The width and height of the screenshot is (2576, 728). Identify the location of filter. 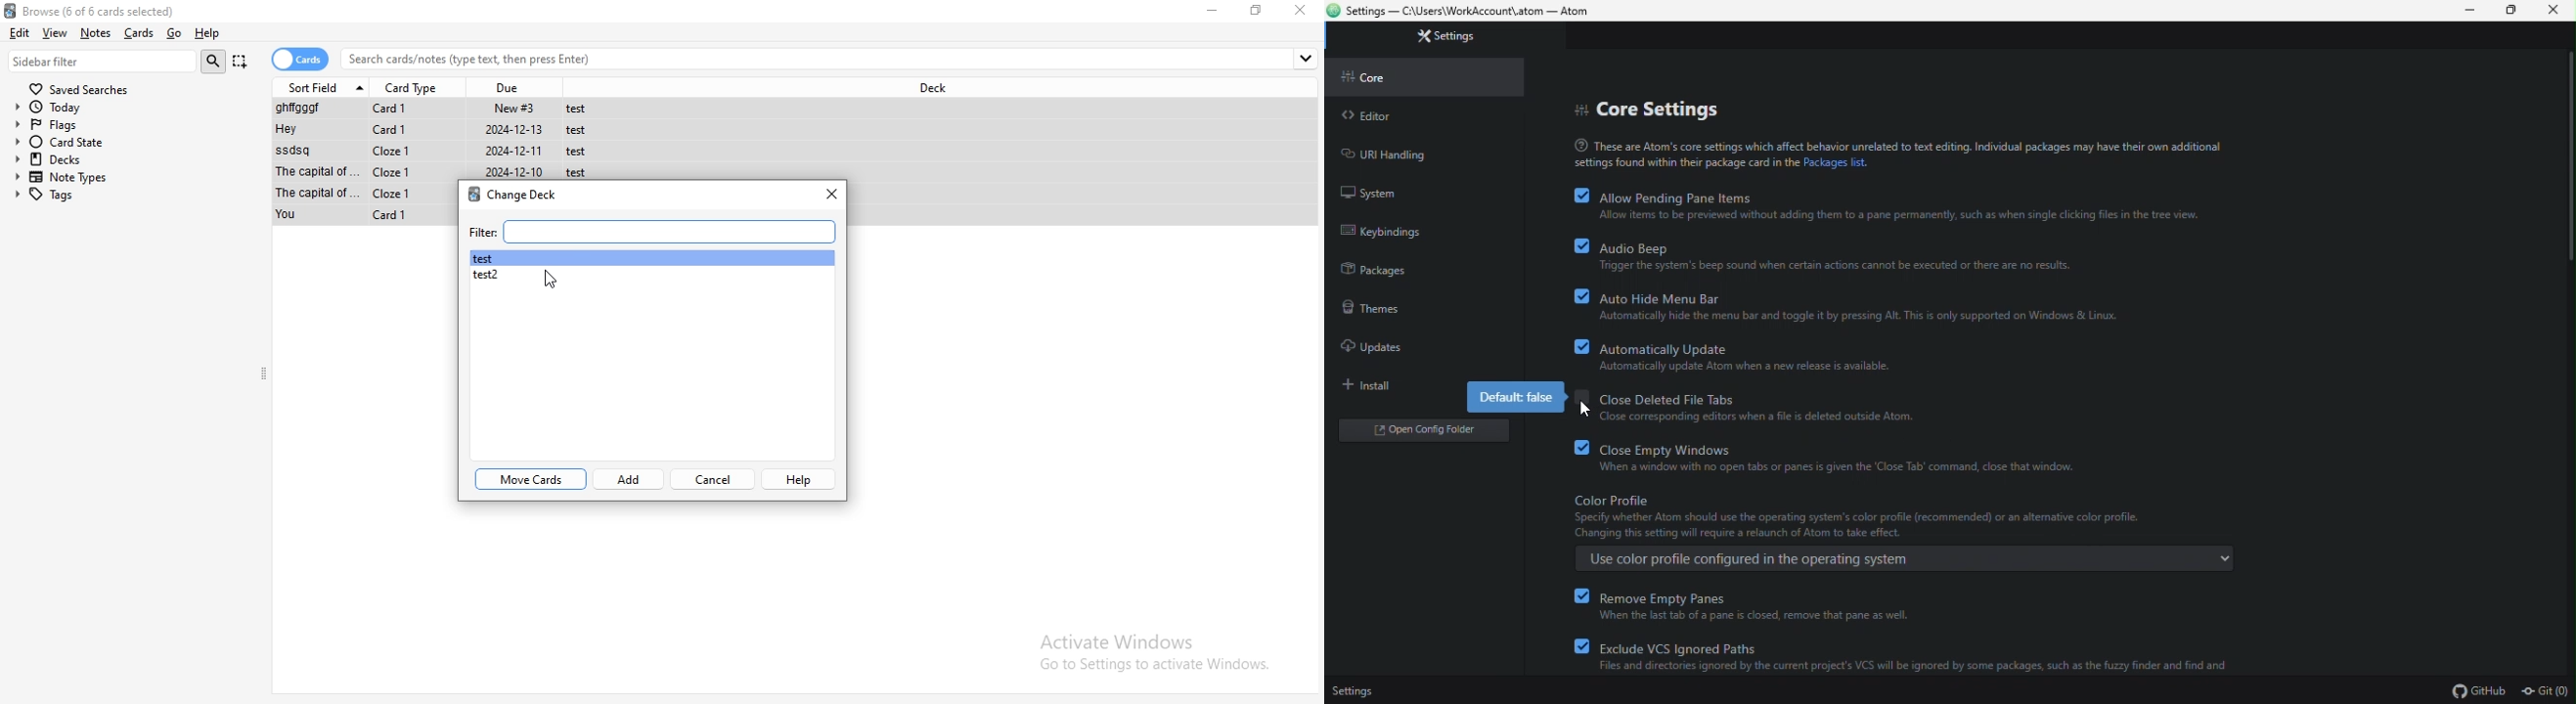
(650, 231).